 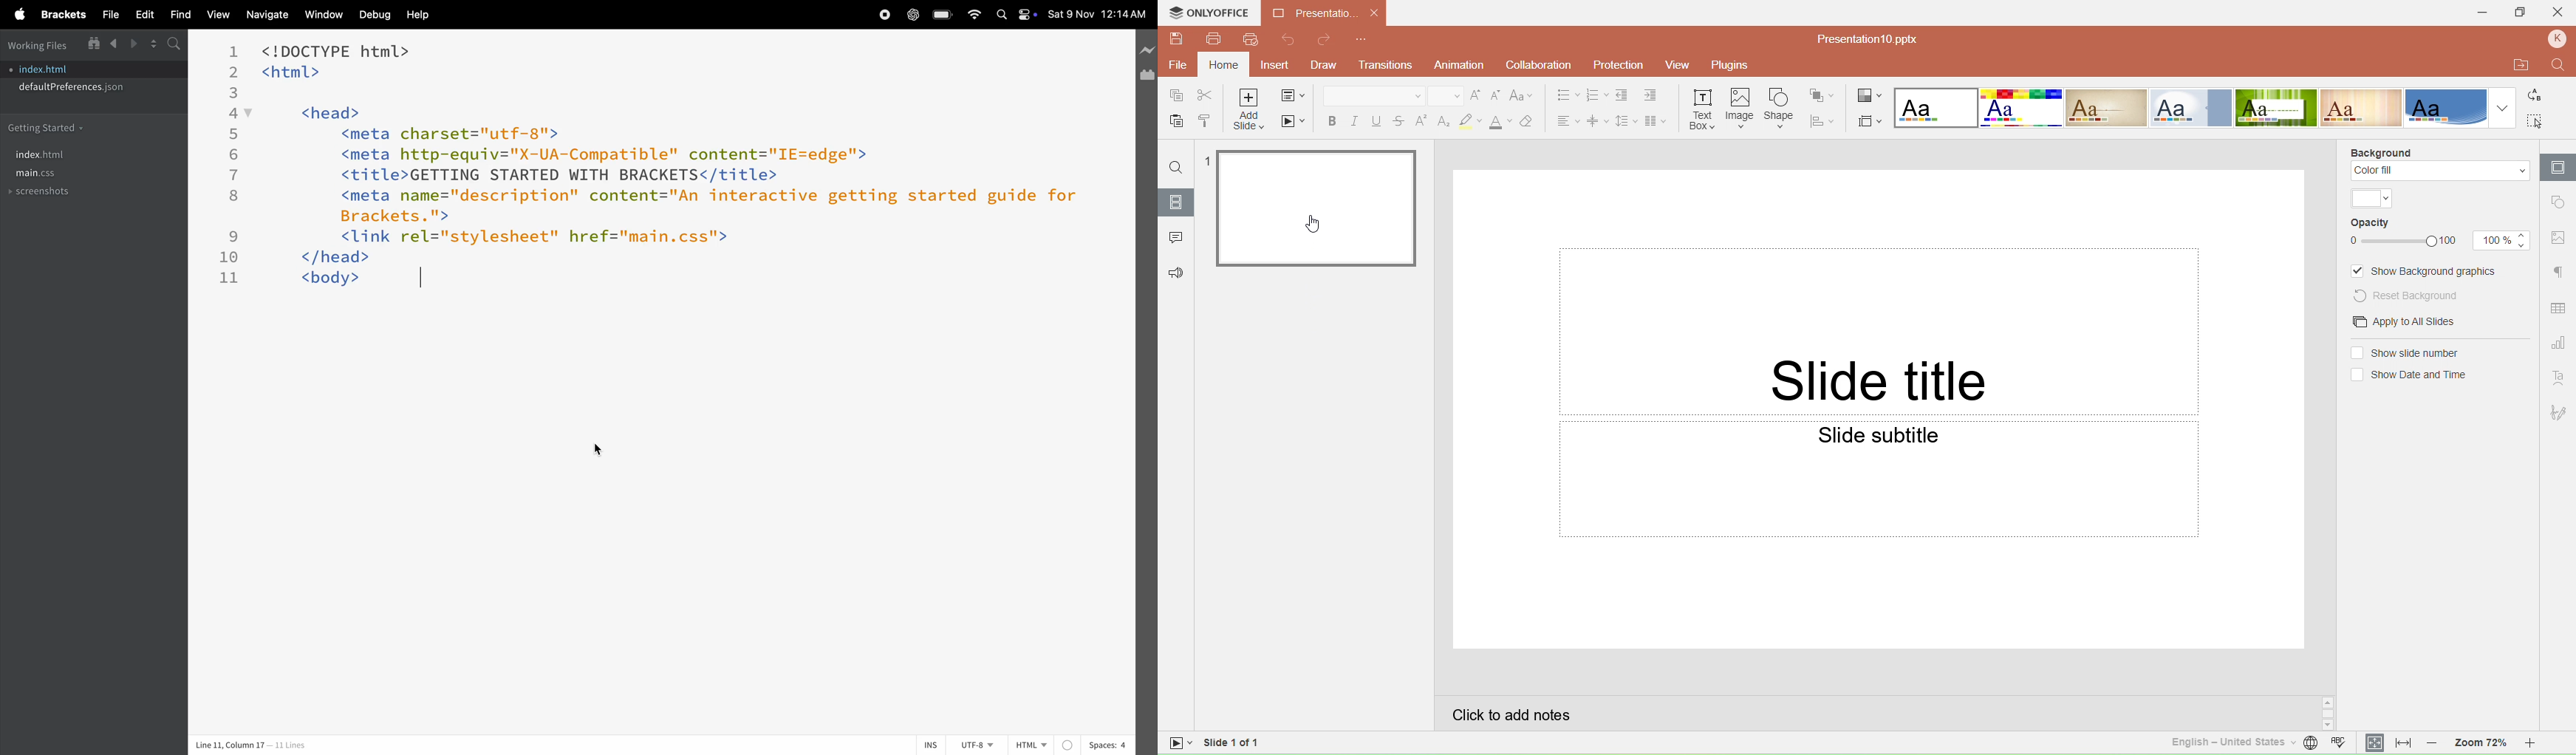 I want to click on Table setting, so click(x=2559, y=309).